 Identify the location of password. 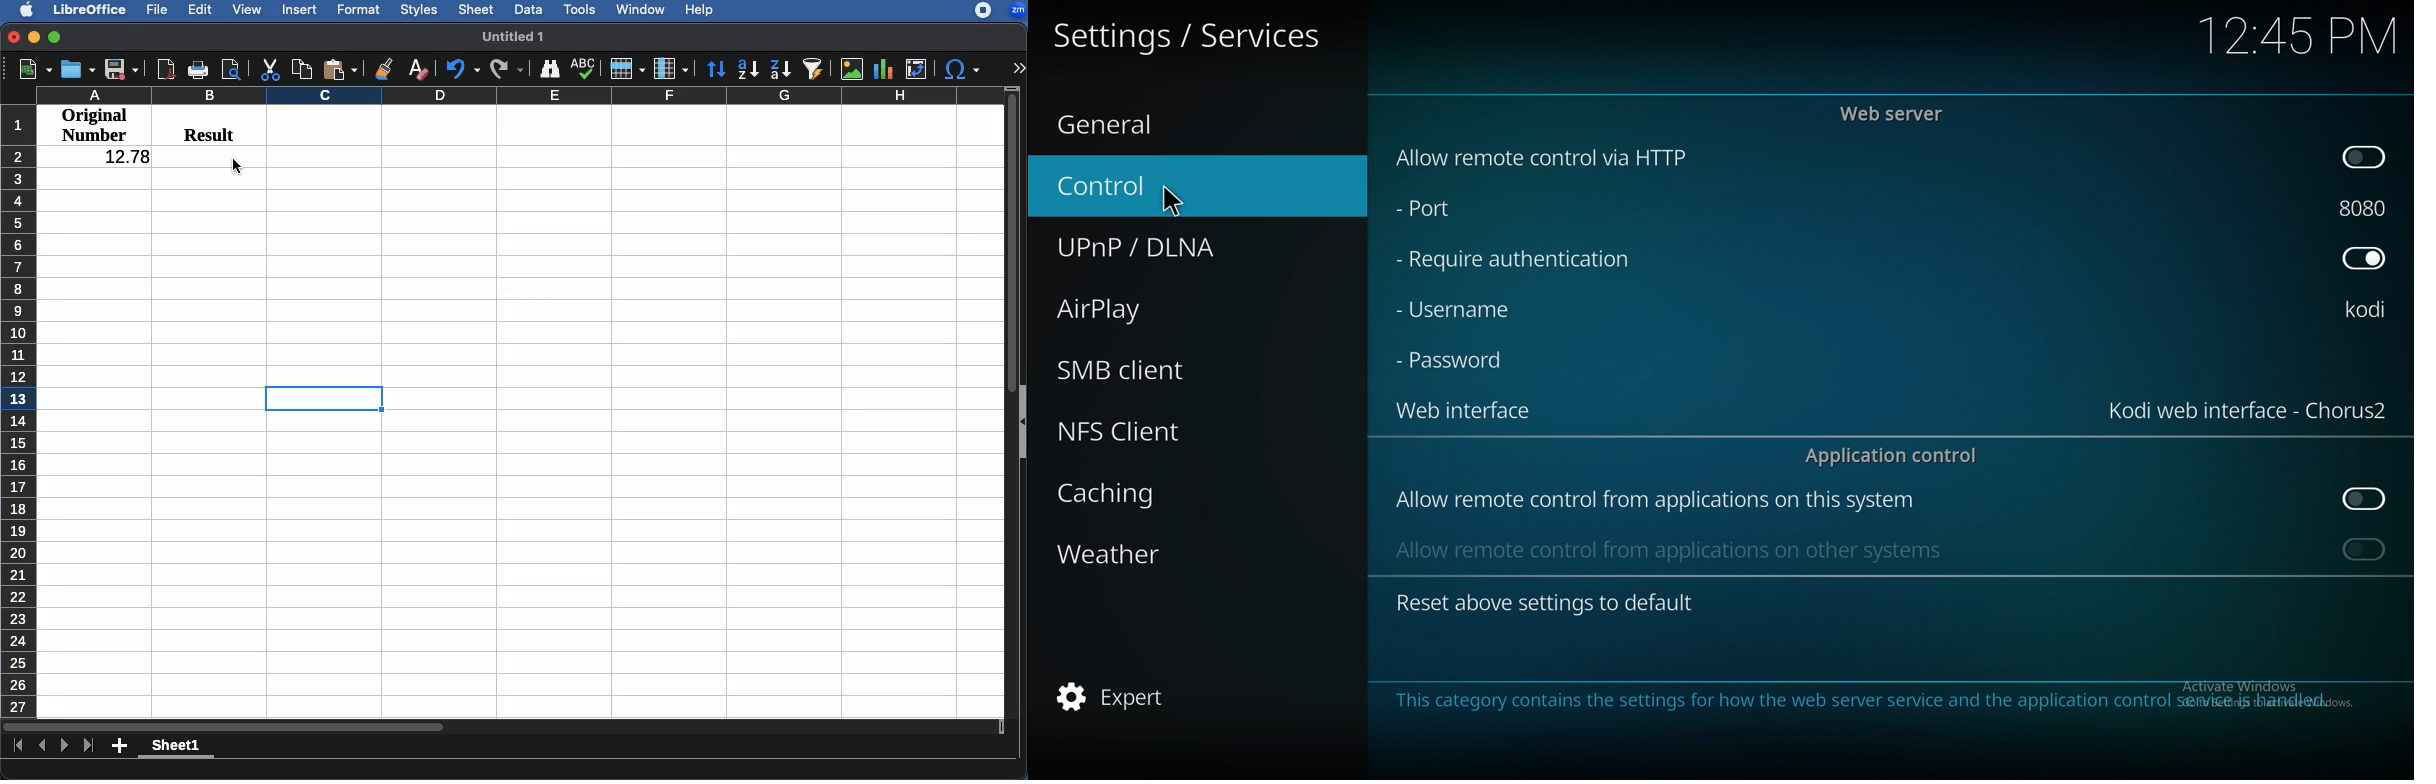
(1457, 359).